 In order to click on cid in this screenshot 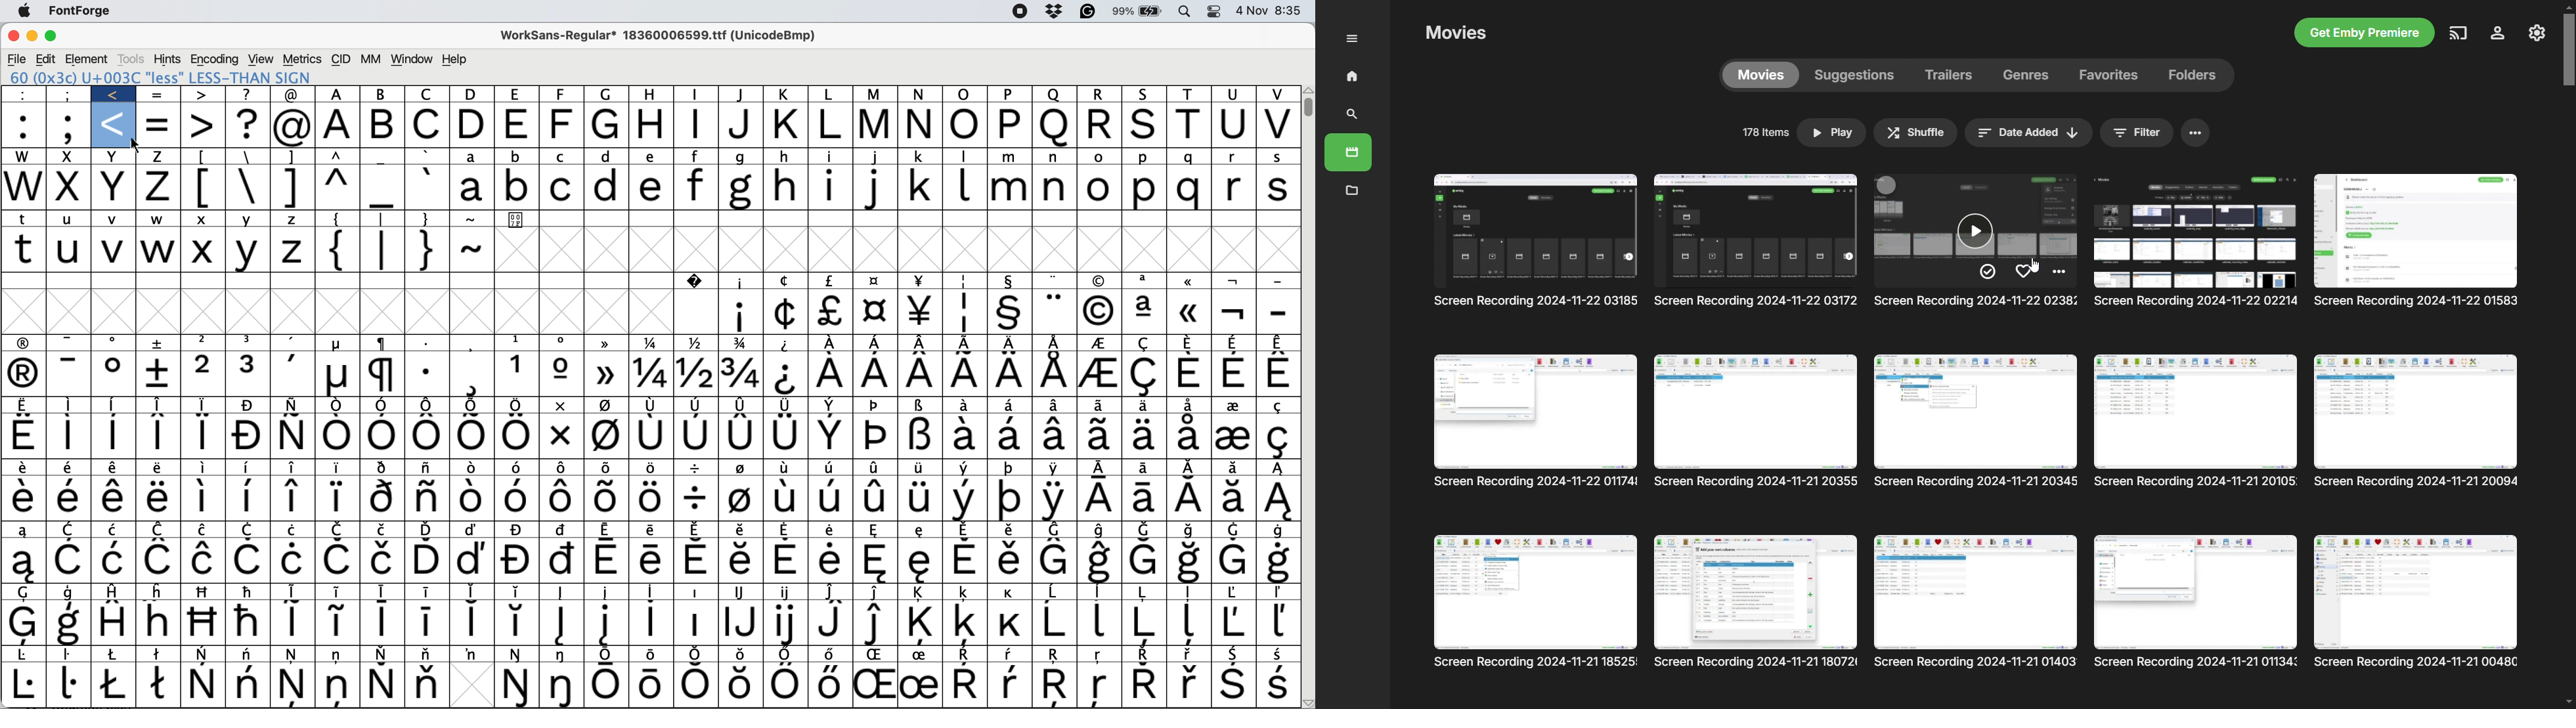, I will do `click(341, 60)`.